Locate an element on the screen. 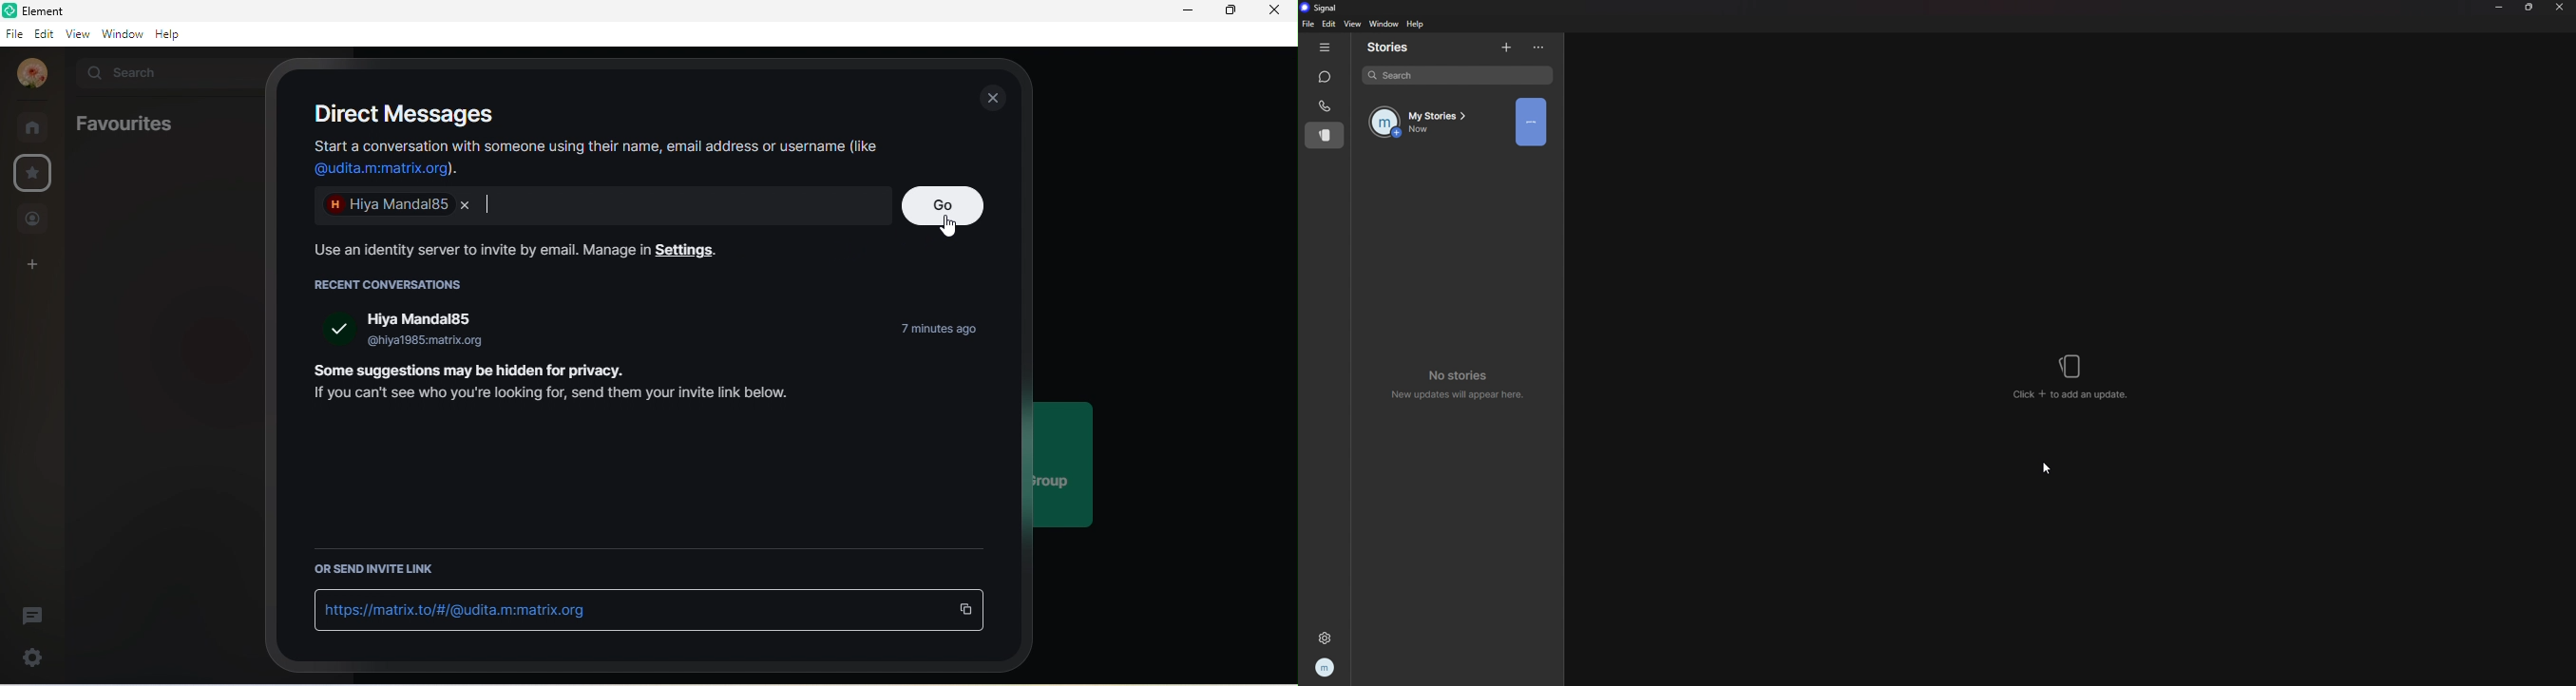  view is located at coordinates (78, 33).